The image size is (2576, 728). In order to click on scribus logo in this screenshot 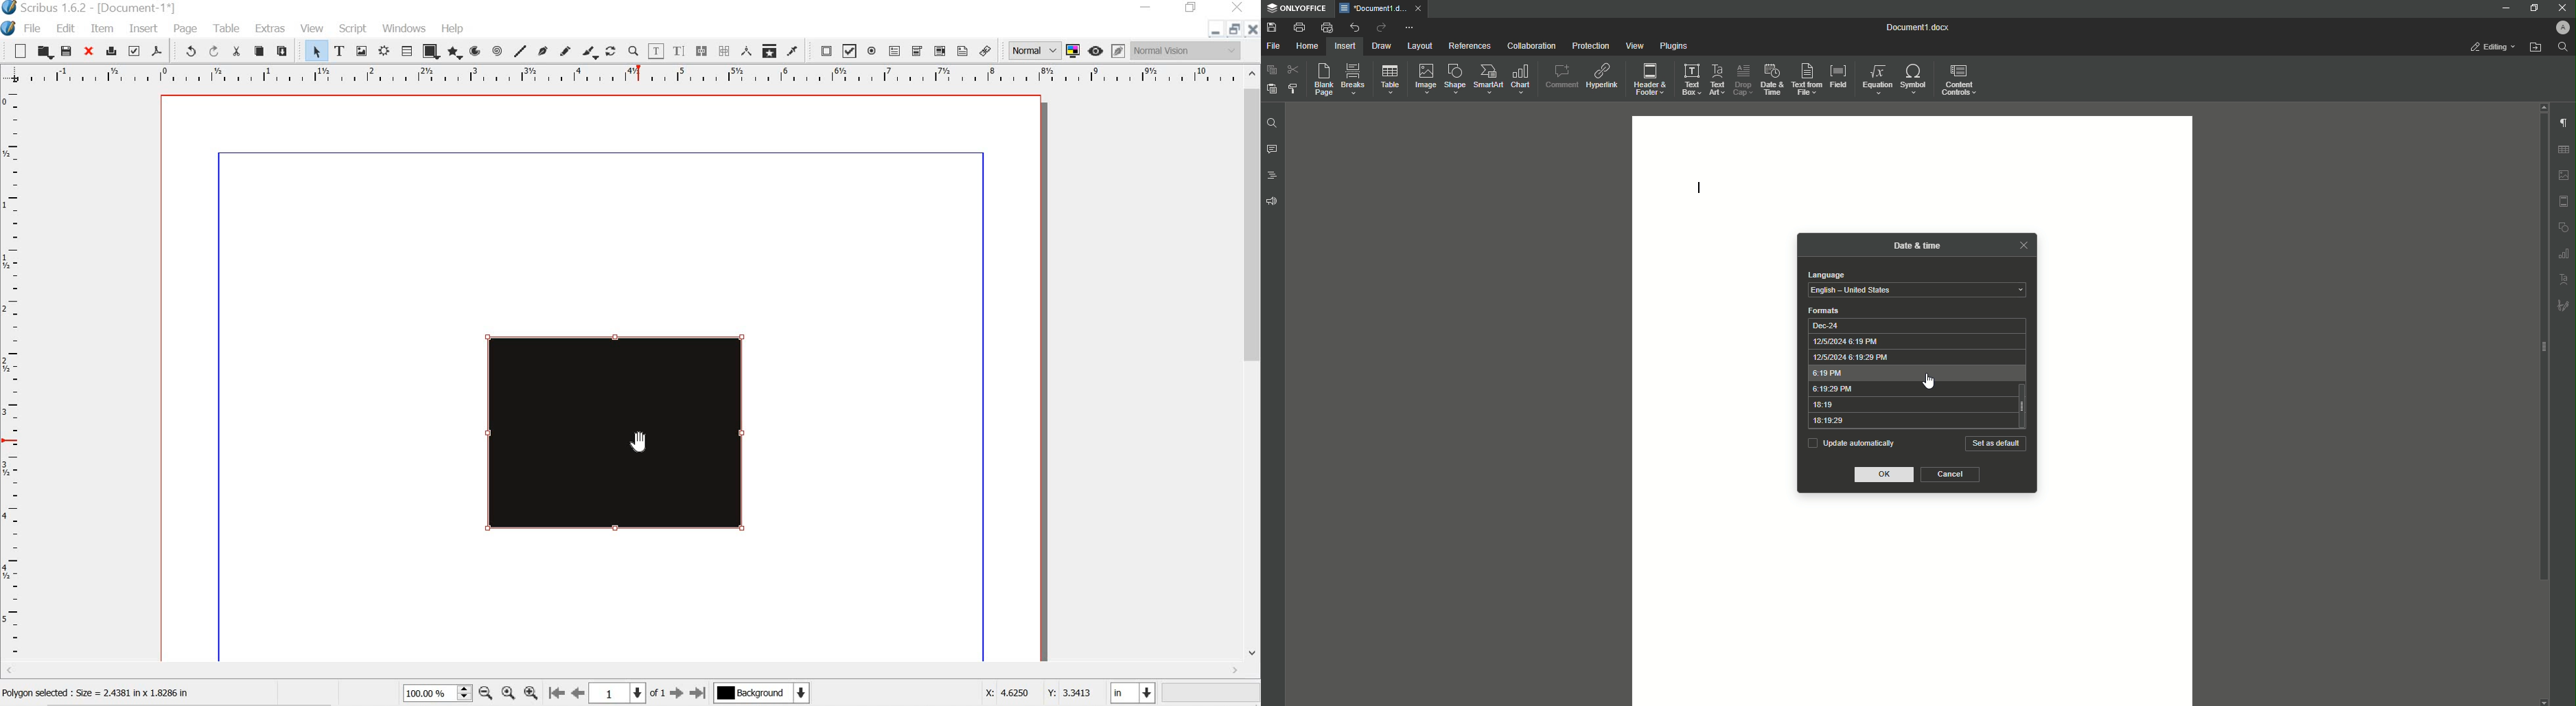, I will do `click(11, 28)`.